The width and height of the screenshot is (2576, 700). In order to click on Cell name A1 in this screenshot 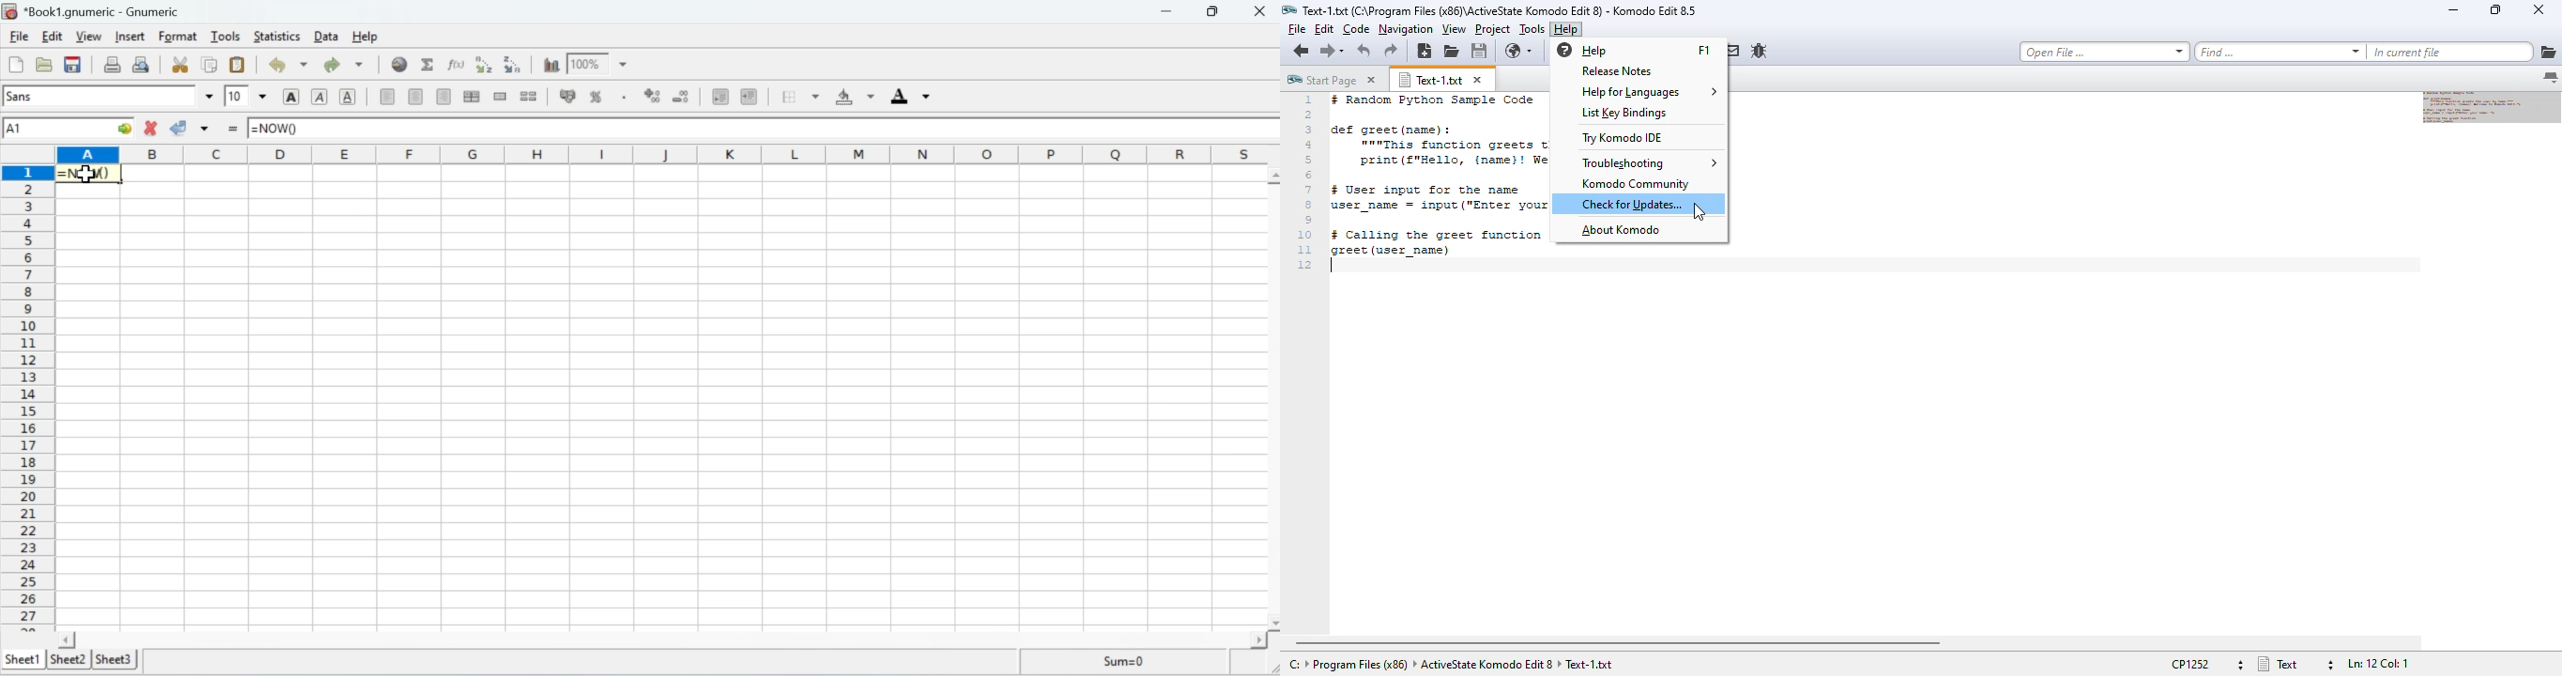, I will do `click(49, 128)`.